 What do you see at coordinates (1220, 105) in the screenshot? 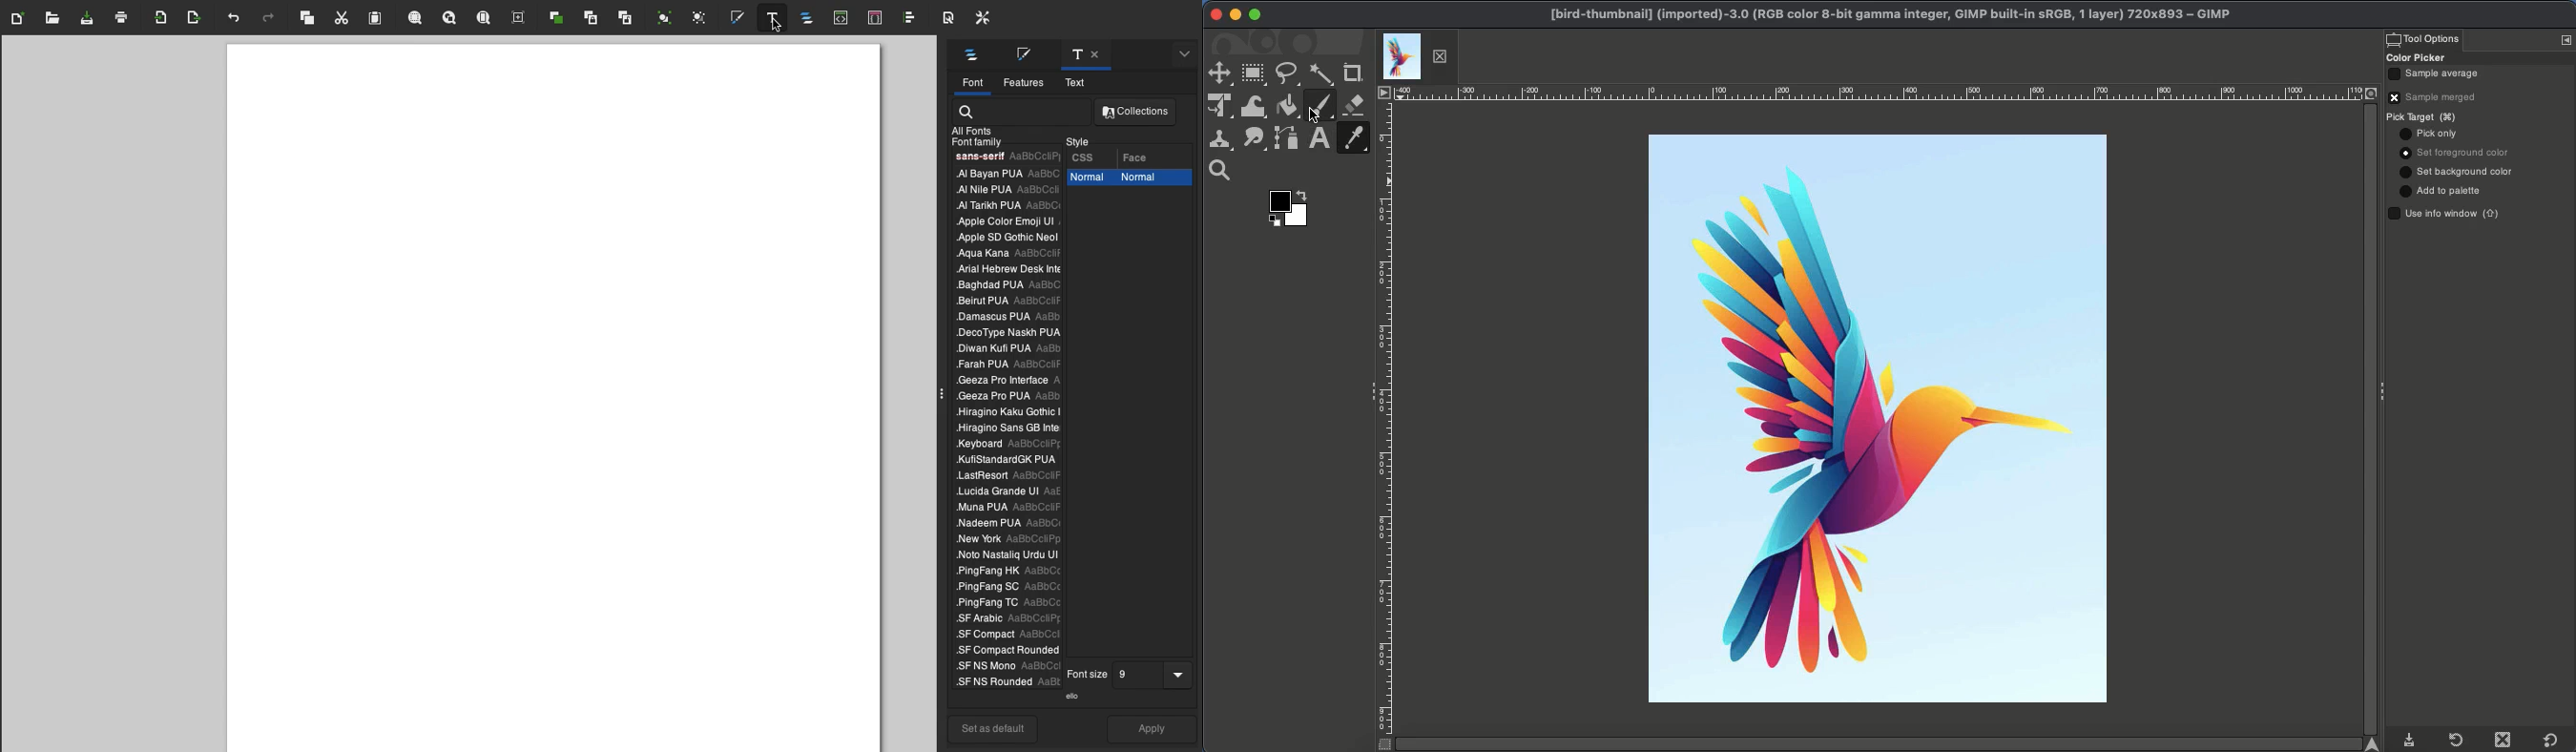
I see `Unified transformation` at bounding box center [1220, 105].